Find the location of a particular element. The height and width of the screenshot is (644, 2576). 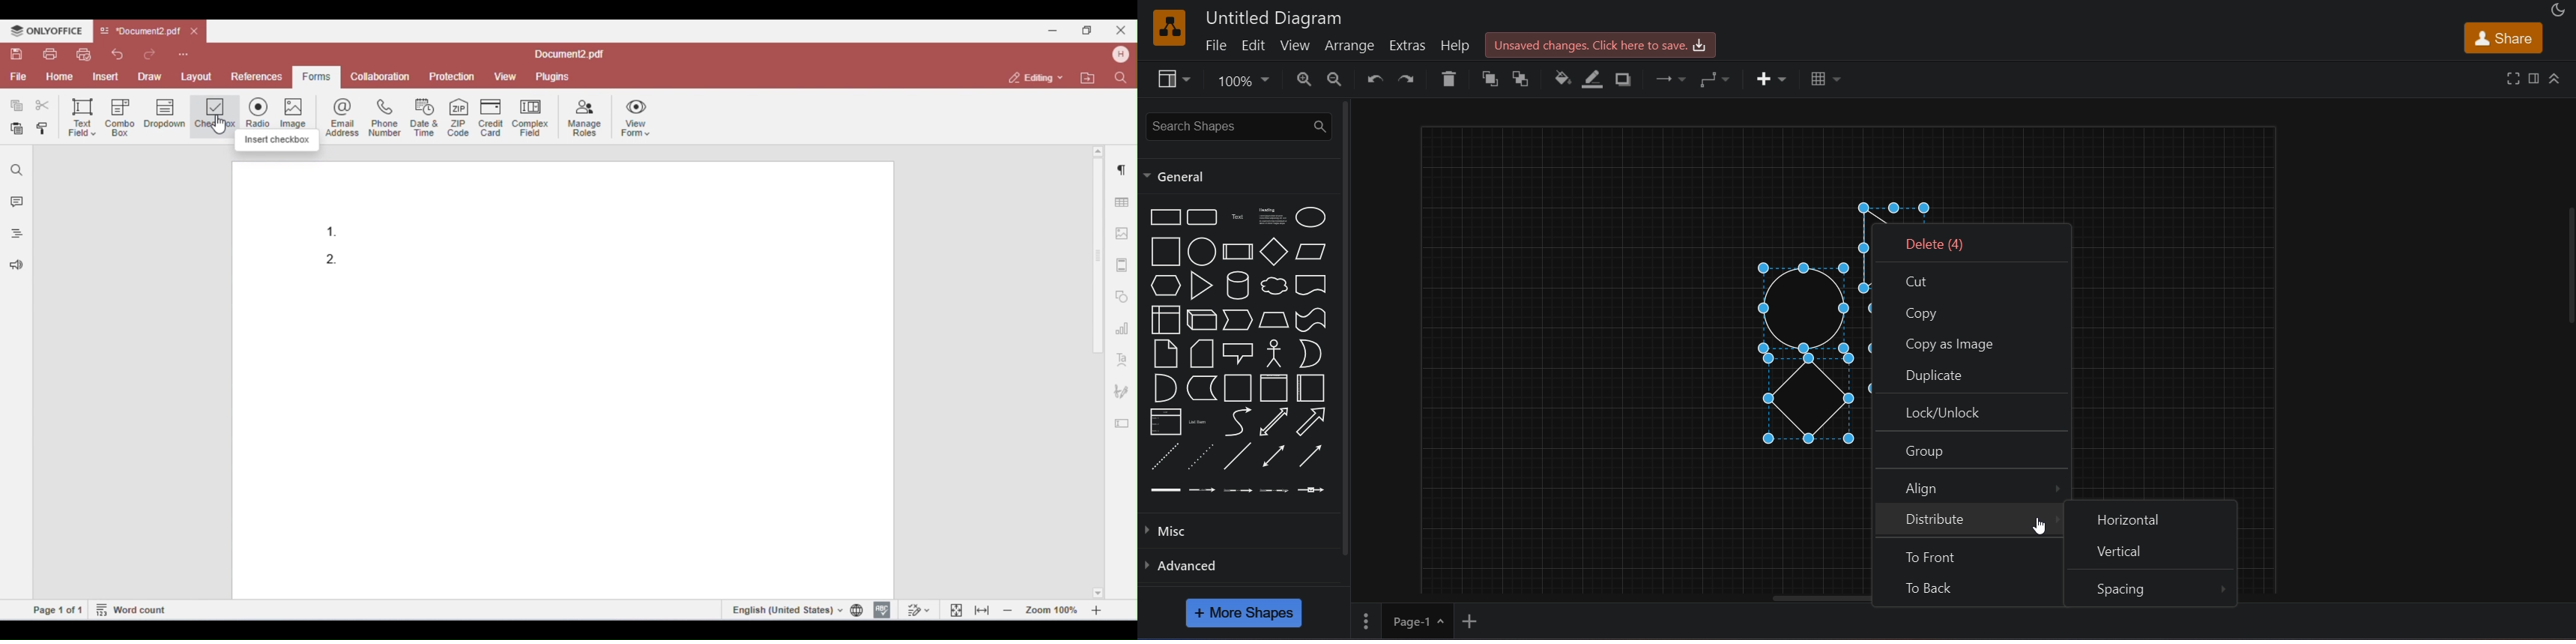

dashed line is located at coordinates (1164, 456).